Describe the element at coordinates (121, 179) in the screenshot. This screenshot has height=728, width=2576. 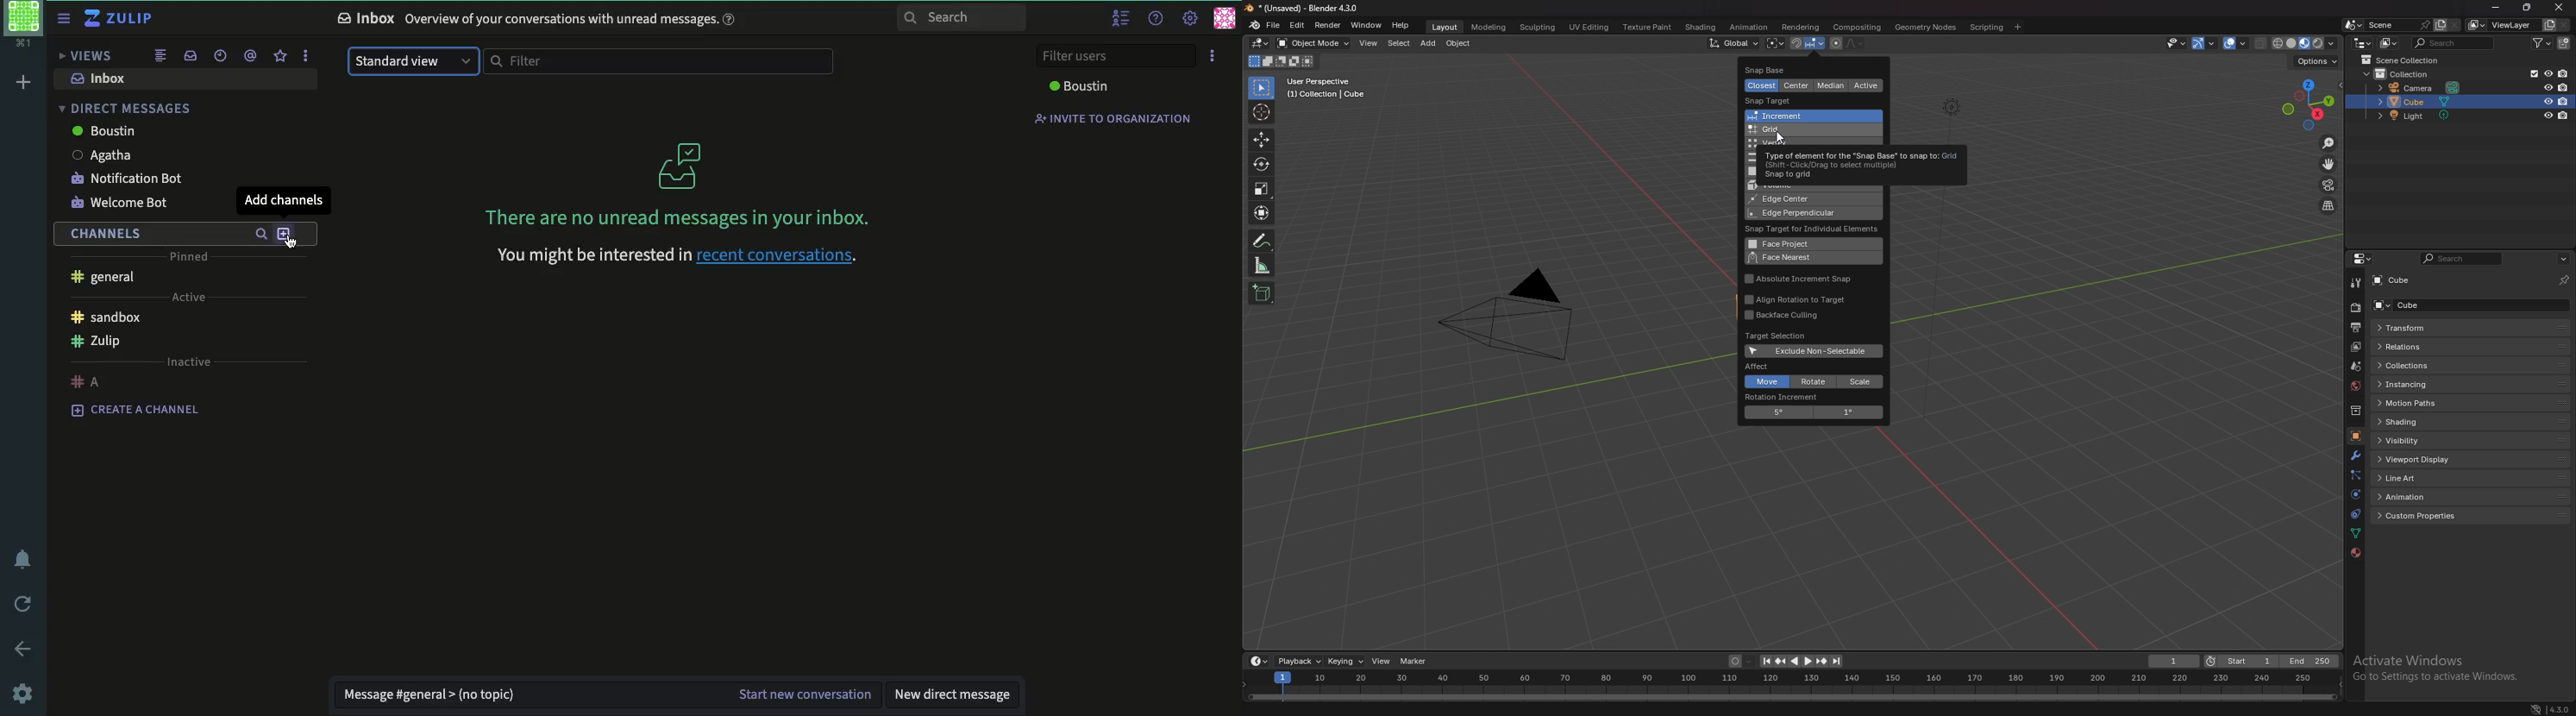
I see `notification bot` at that location.